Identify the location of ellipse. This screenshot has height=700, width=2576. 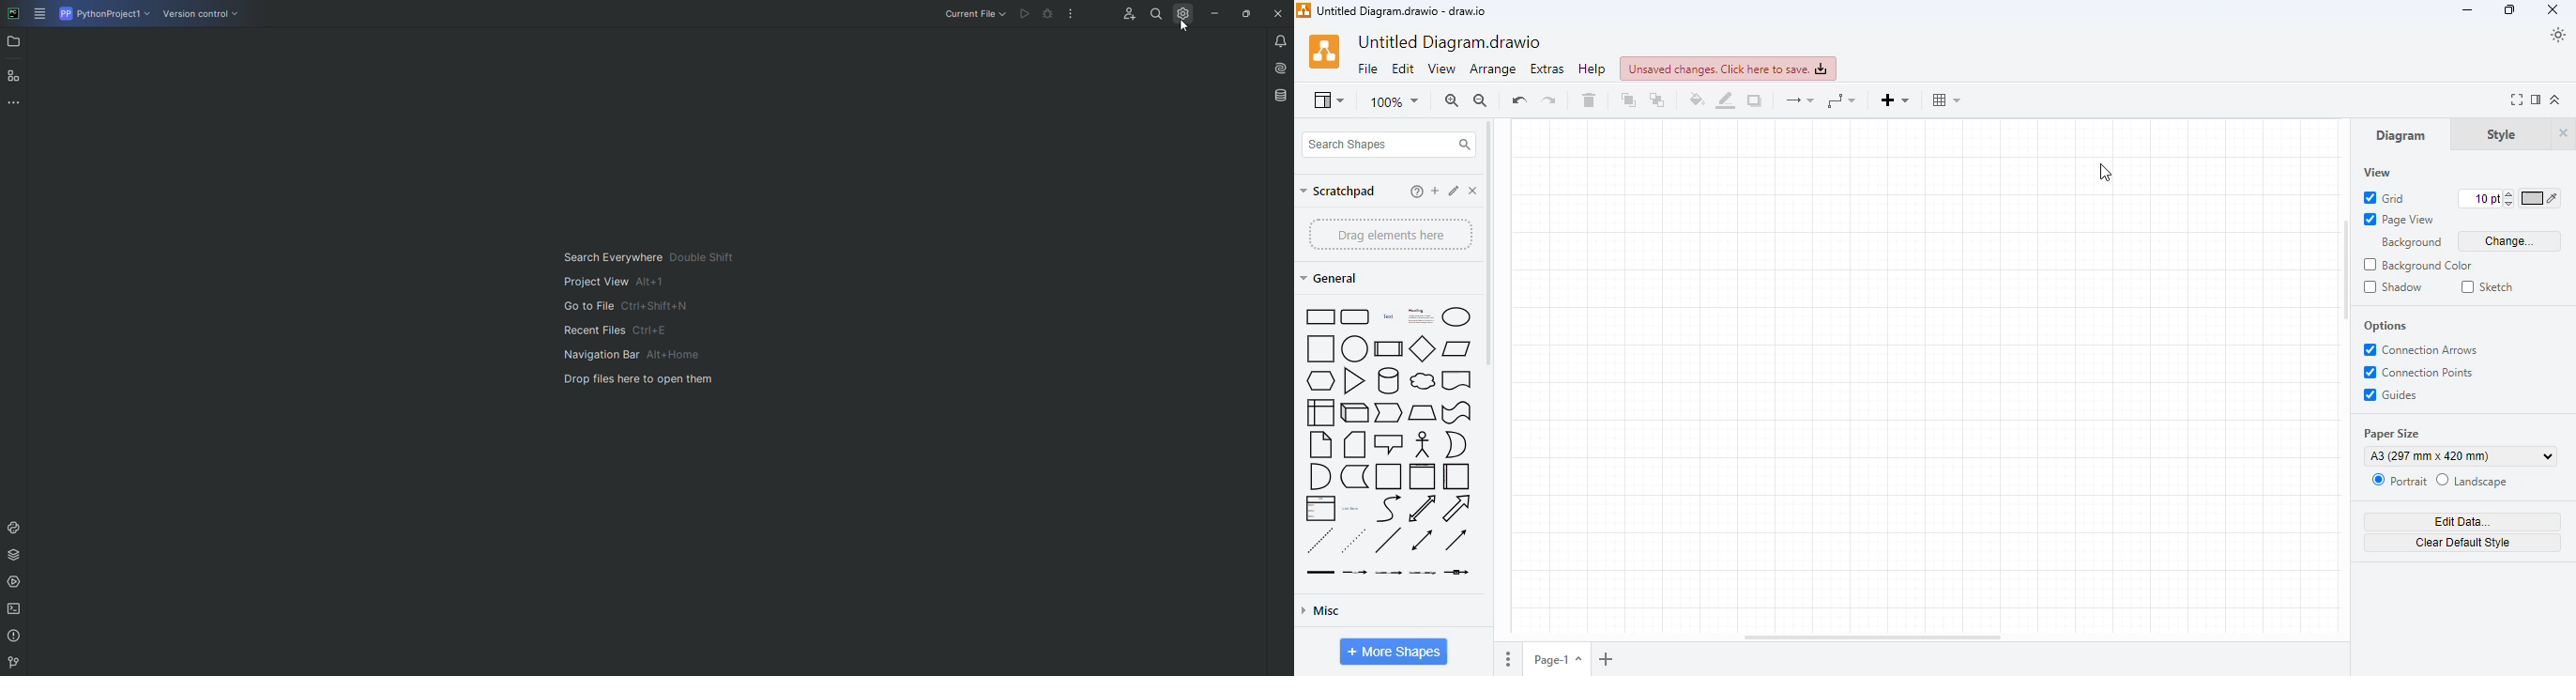
(1456, 316).